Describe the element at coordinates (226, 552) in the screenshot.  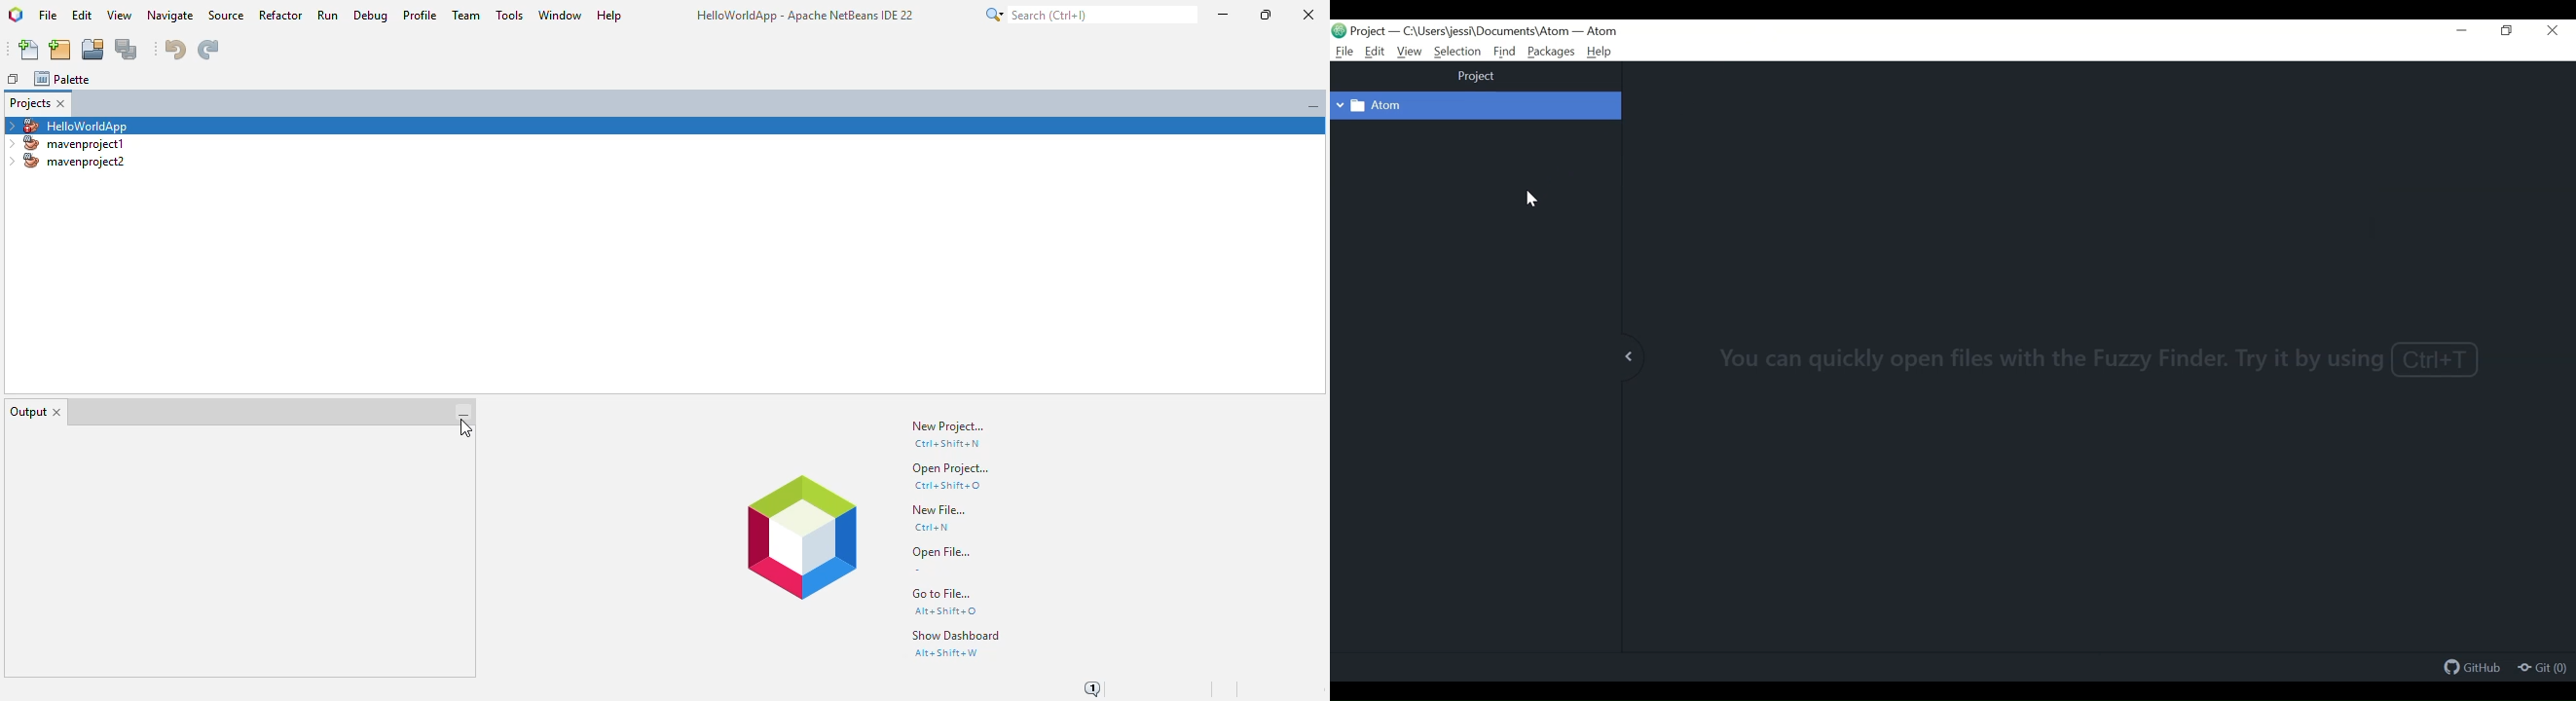
I see `output window` at that location.